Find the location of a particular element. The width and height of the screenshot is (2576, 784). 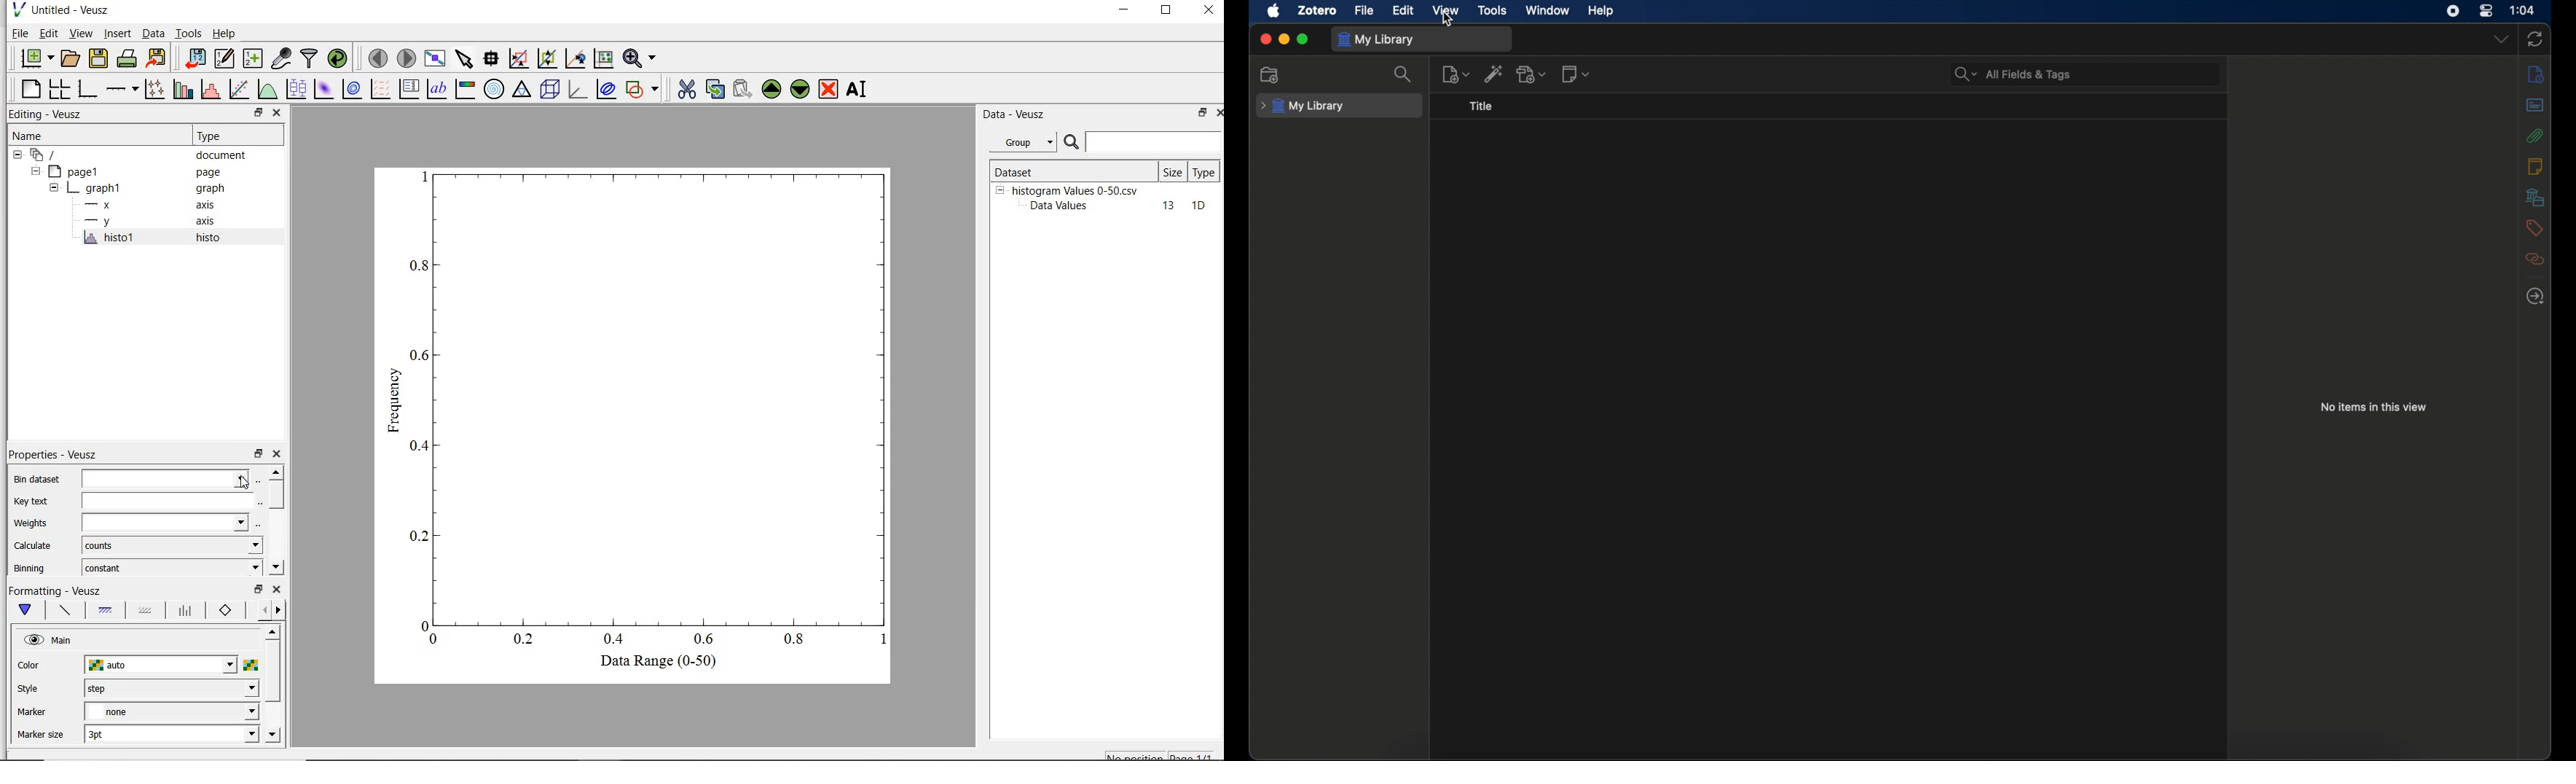

hide is located at coordinates (54, 189).